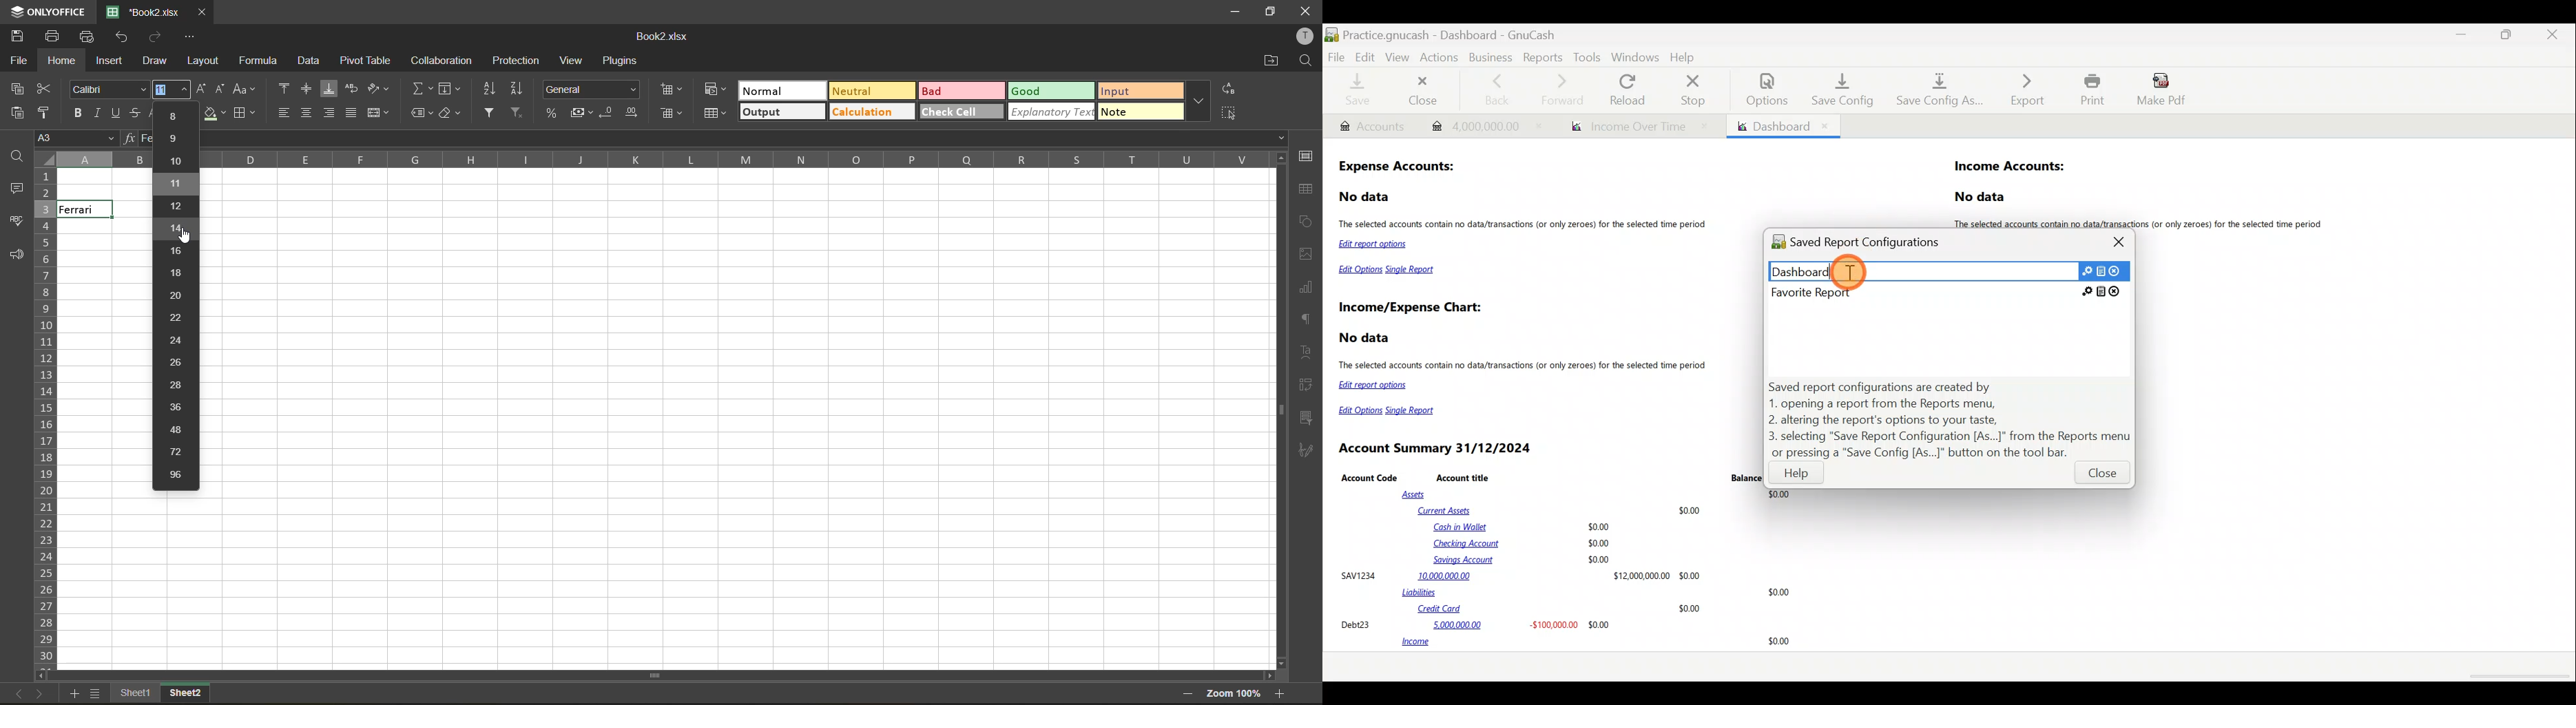 This screenshot has width=2576, height=728. I want to click on fill color, so click(213, 114).